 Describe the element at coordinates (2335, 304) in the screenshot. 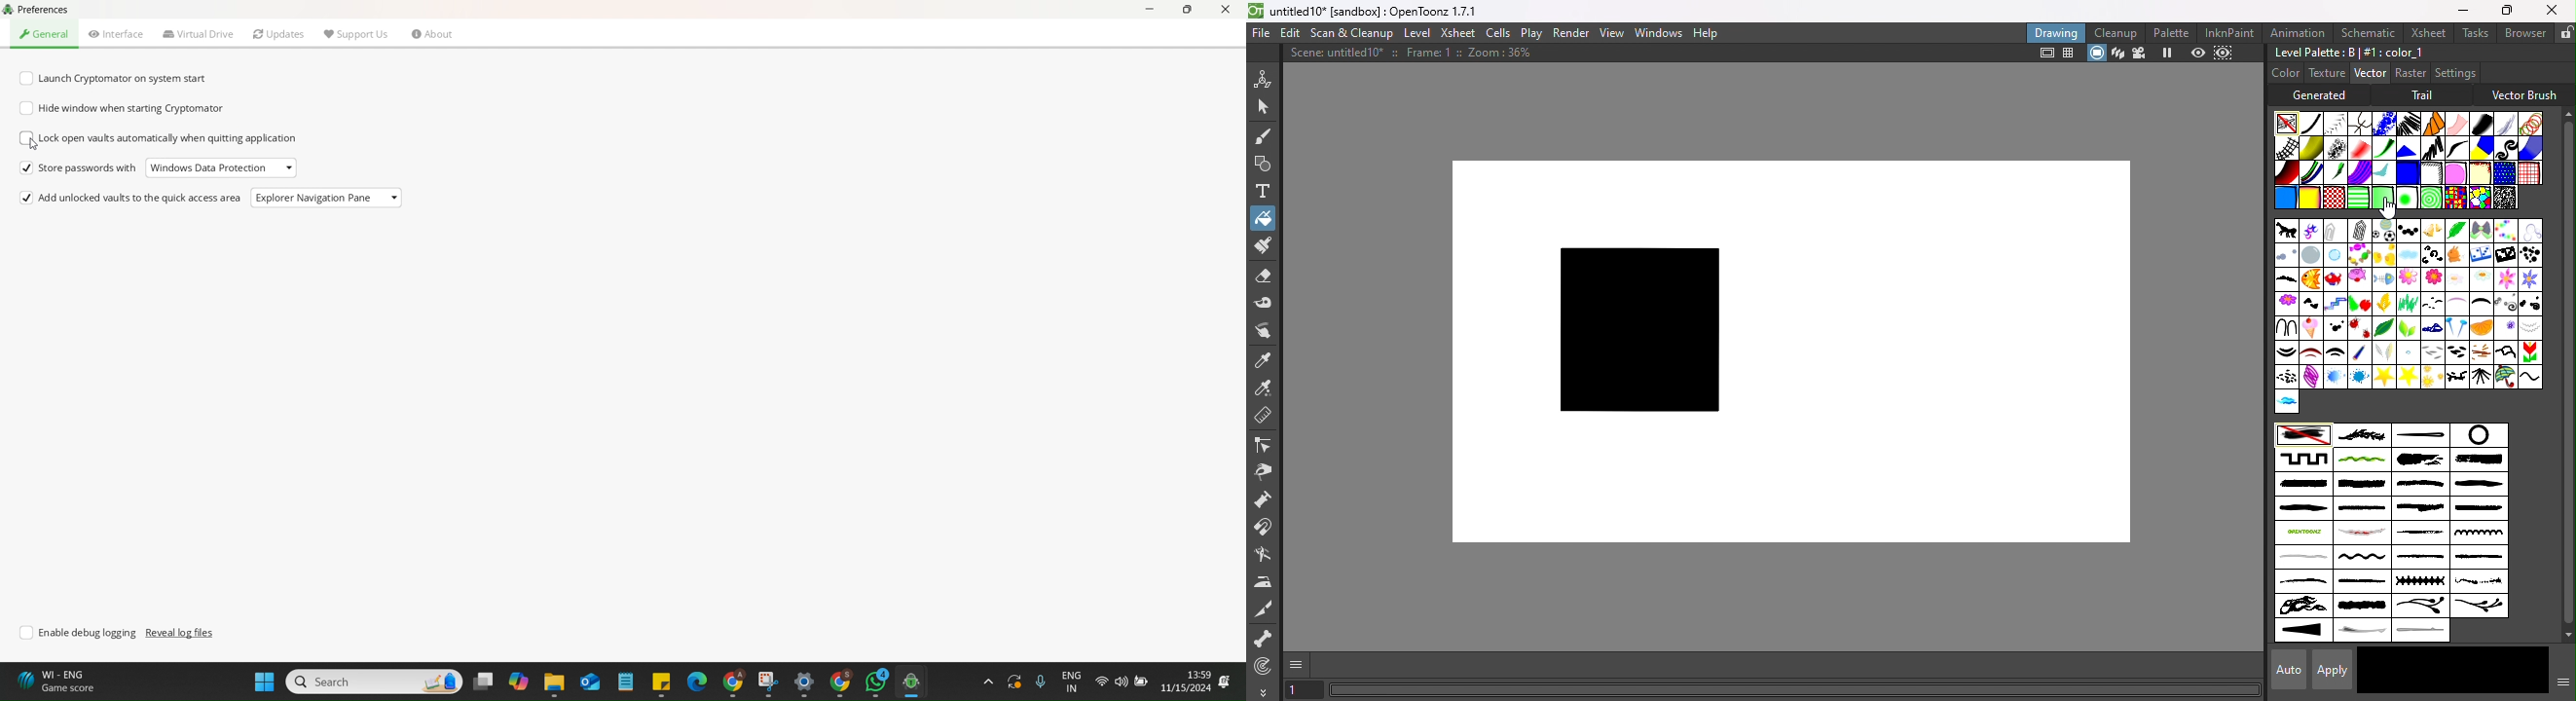

I see `frame` at that location.